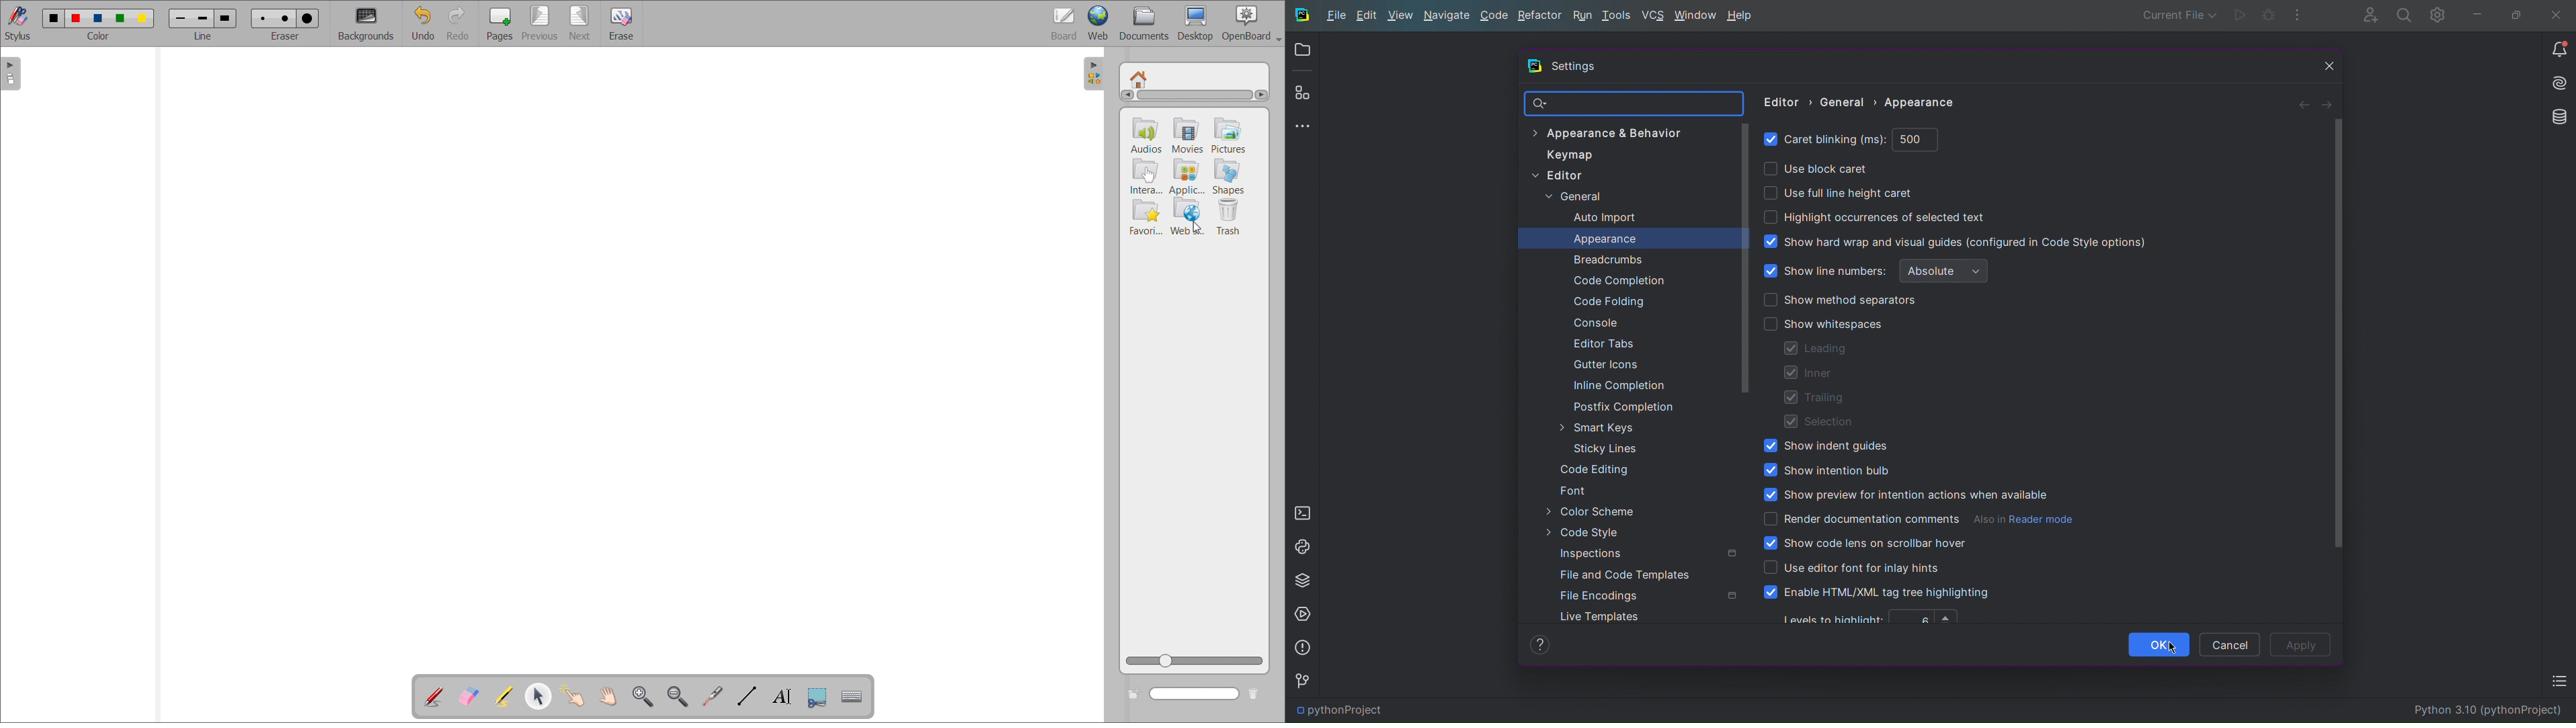 The width and height of the screenshot is (2576, 728). What do you see at coordinates (621, 23) in the screenshot?
I see `erase` at bounding box center [621, 23].